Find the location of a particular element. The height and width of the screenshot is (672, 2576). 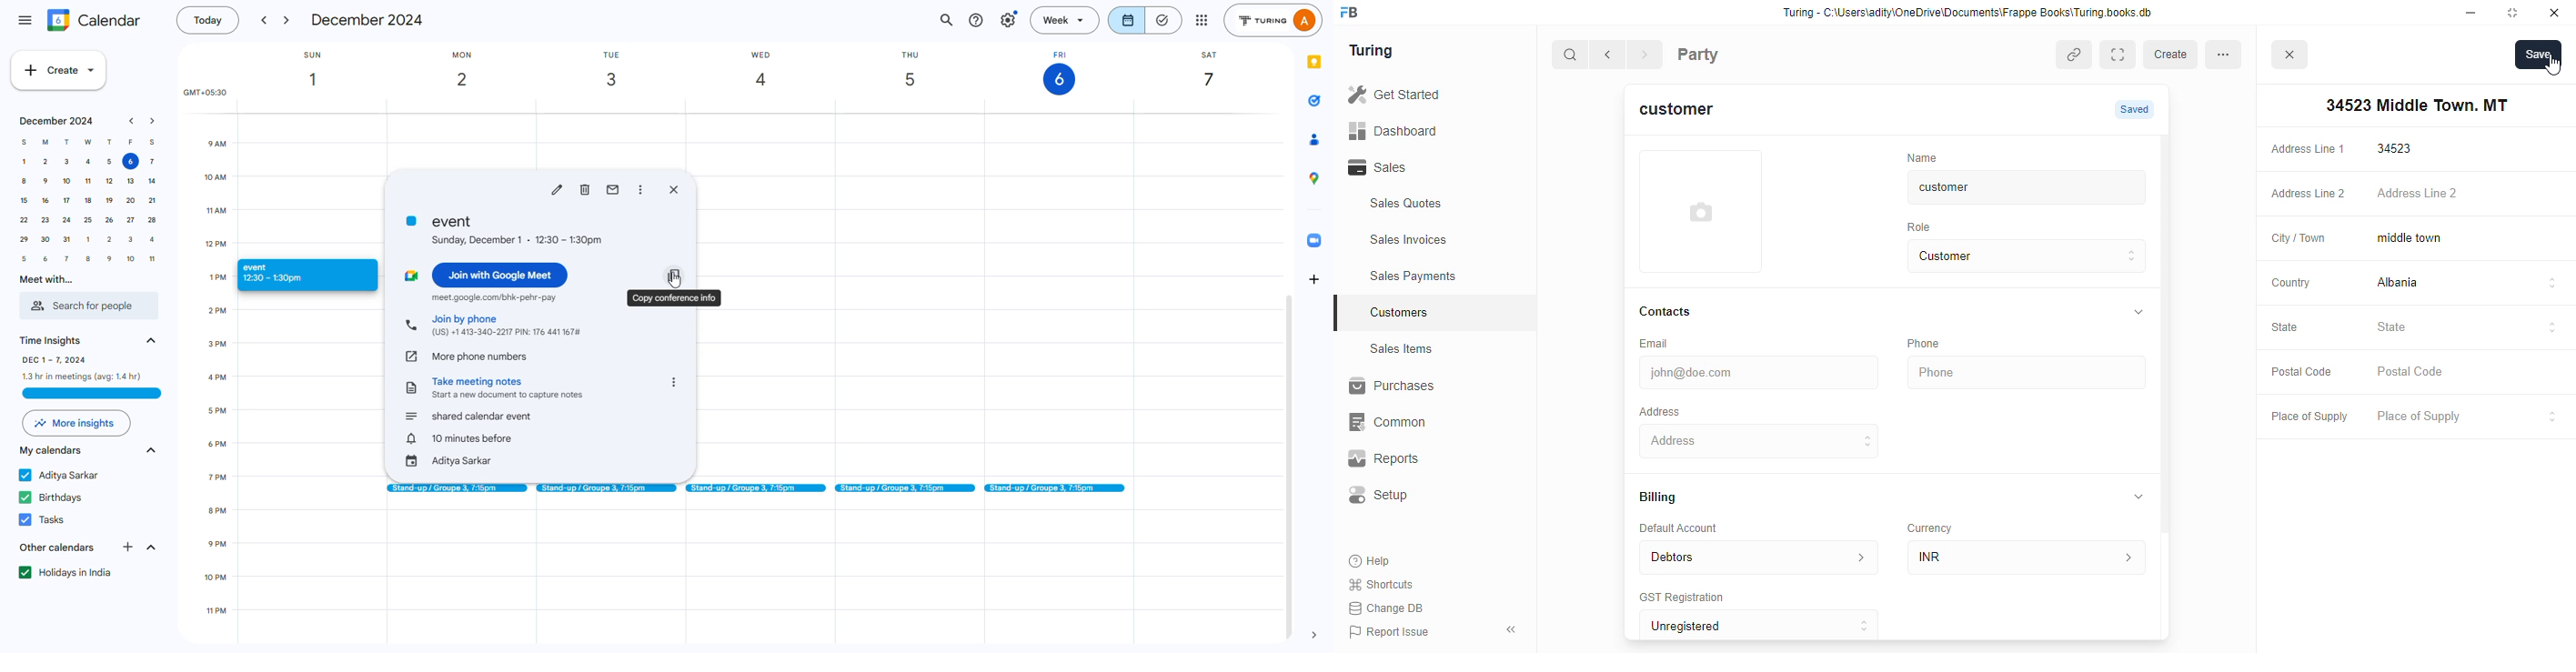

11 is located at coordinates (89, 181).